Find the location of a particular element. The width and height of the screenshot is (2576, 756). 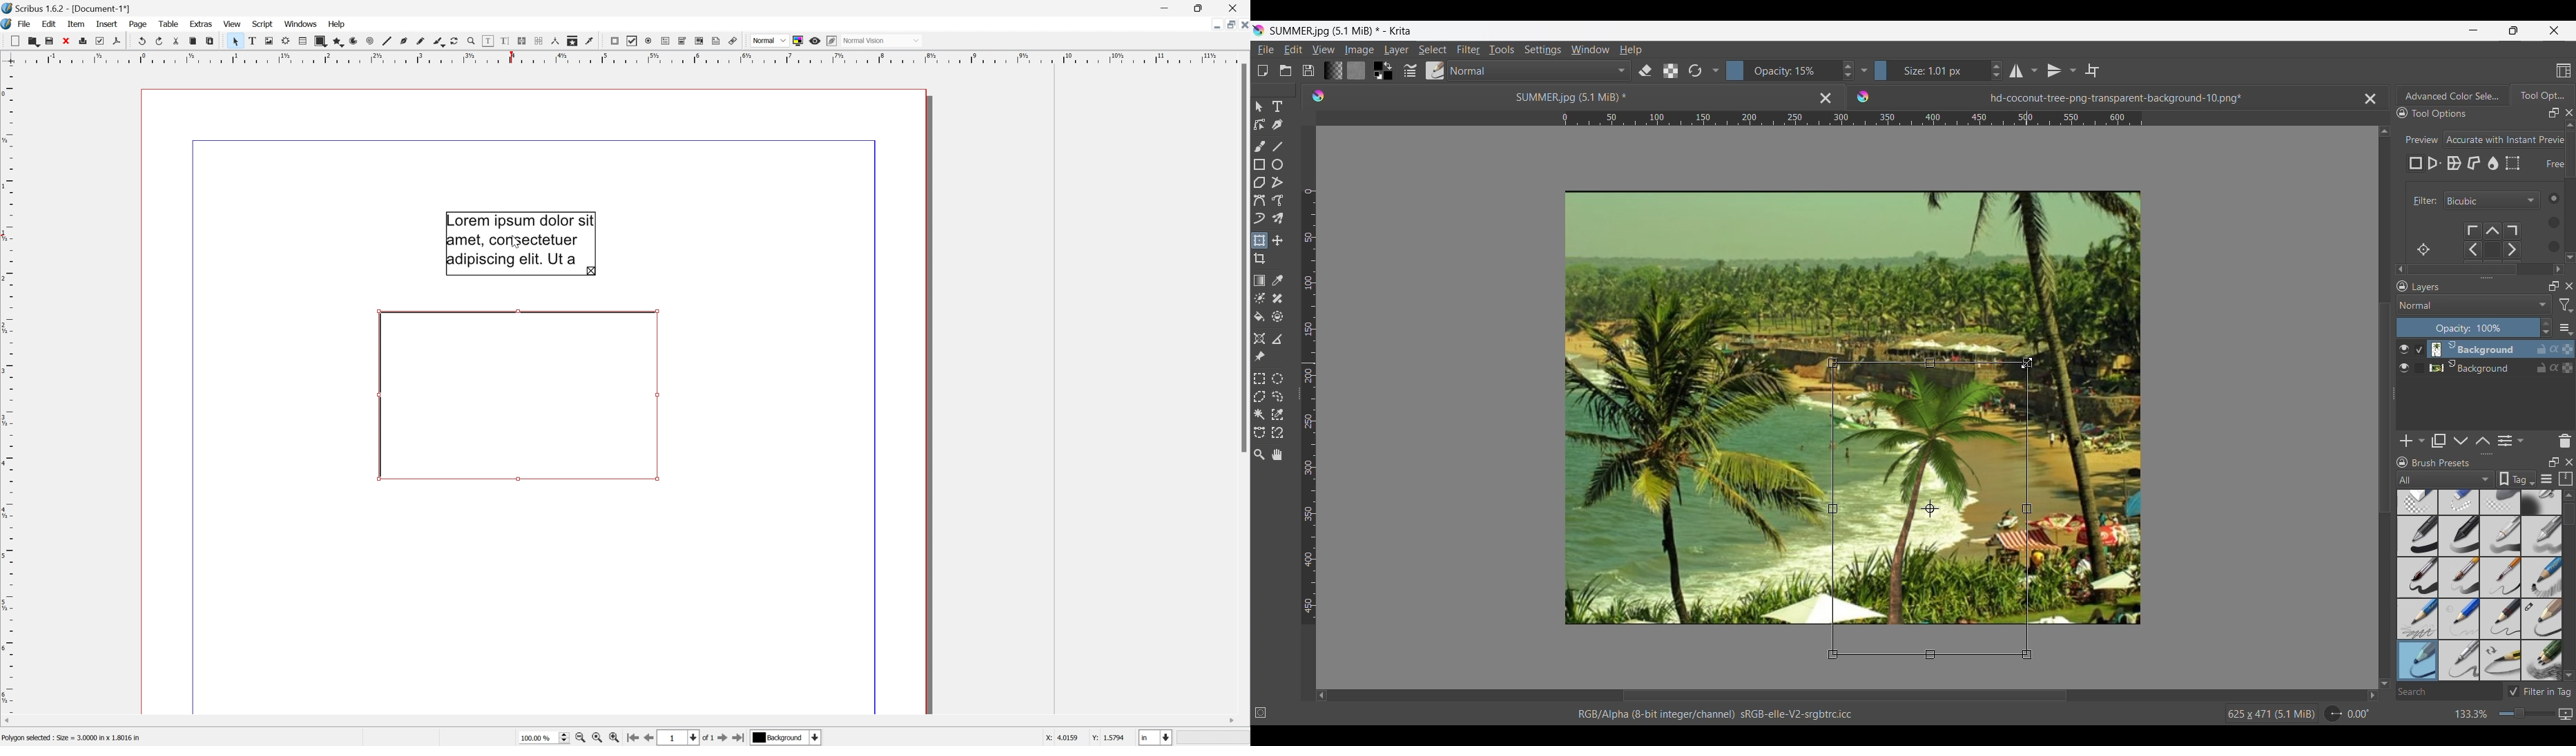

Duplicate layer/mask is located at coordinates (2439, 441).